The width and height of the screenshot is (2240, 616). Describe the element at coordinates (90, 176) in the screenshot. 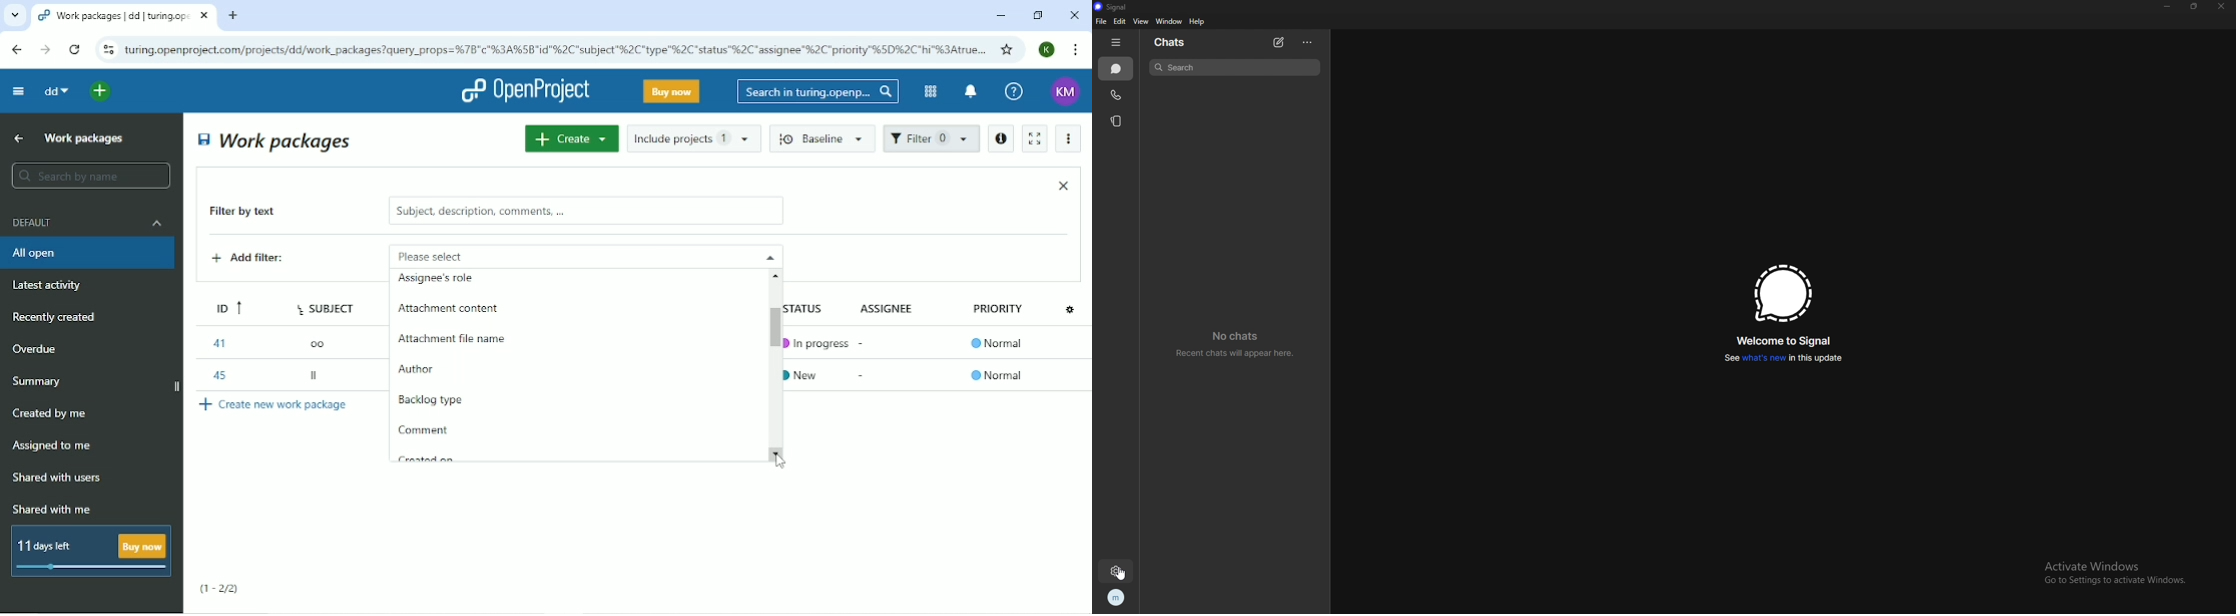

I see `Search by name` at that location.